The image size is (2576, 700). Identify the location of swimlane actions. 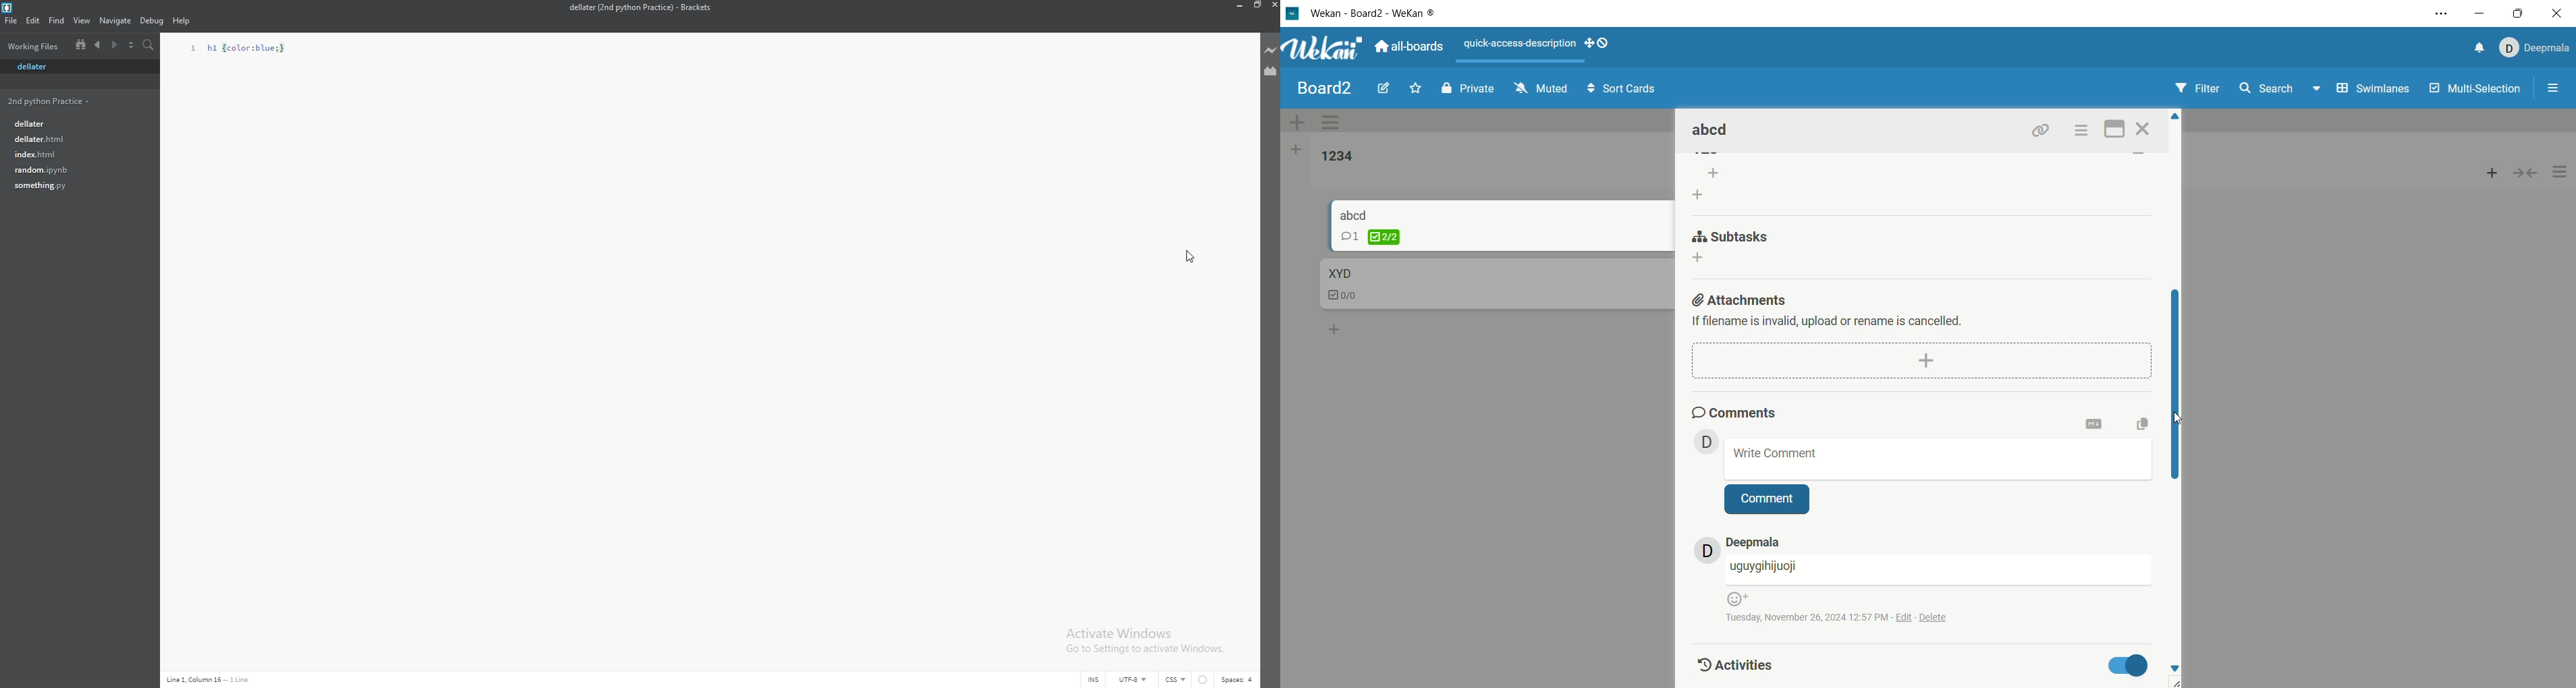
(1334, 123).